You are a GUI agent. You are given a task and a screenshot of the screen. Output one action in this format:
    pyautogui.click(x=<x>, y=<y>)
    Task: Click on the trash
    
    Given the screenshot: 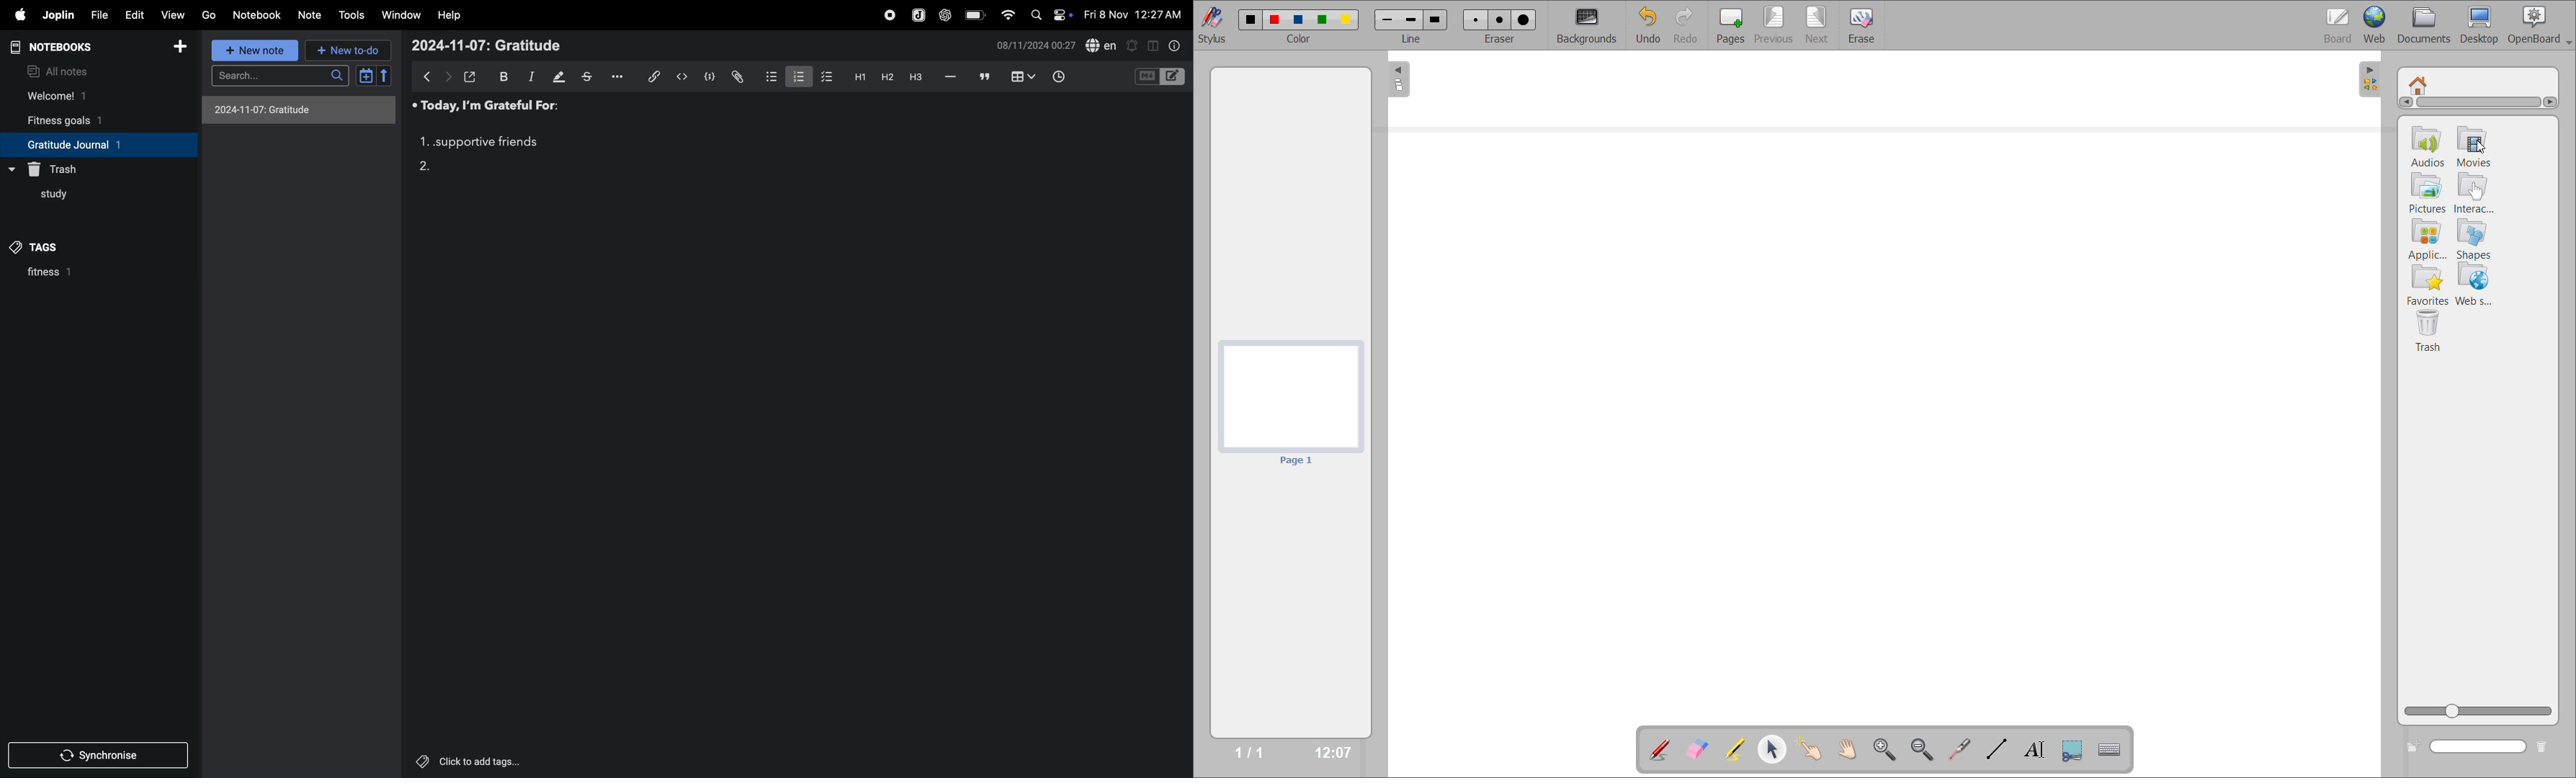 What is the action you would take?
    pyautogui.click(x=2430, y=334)
    